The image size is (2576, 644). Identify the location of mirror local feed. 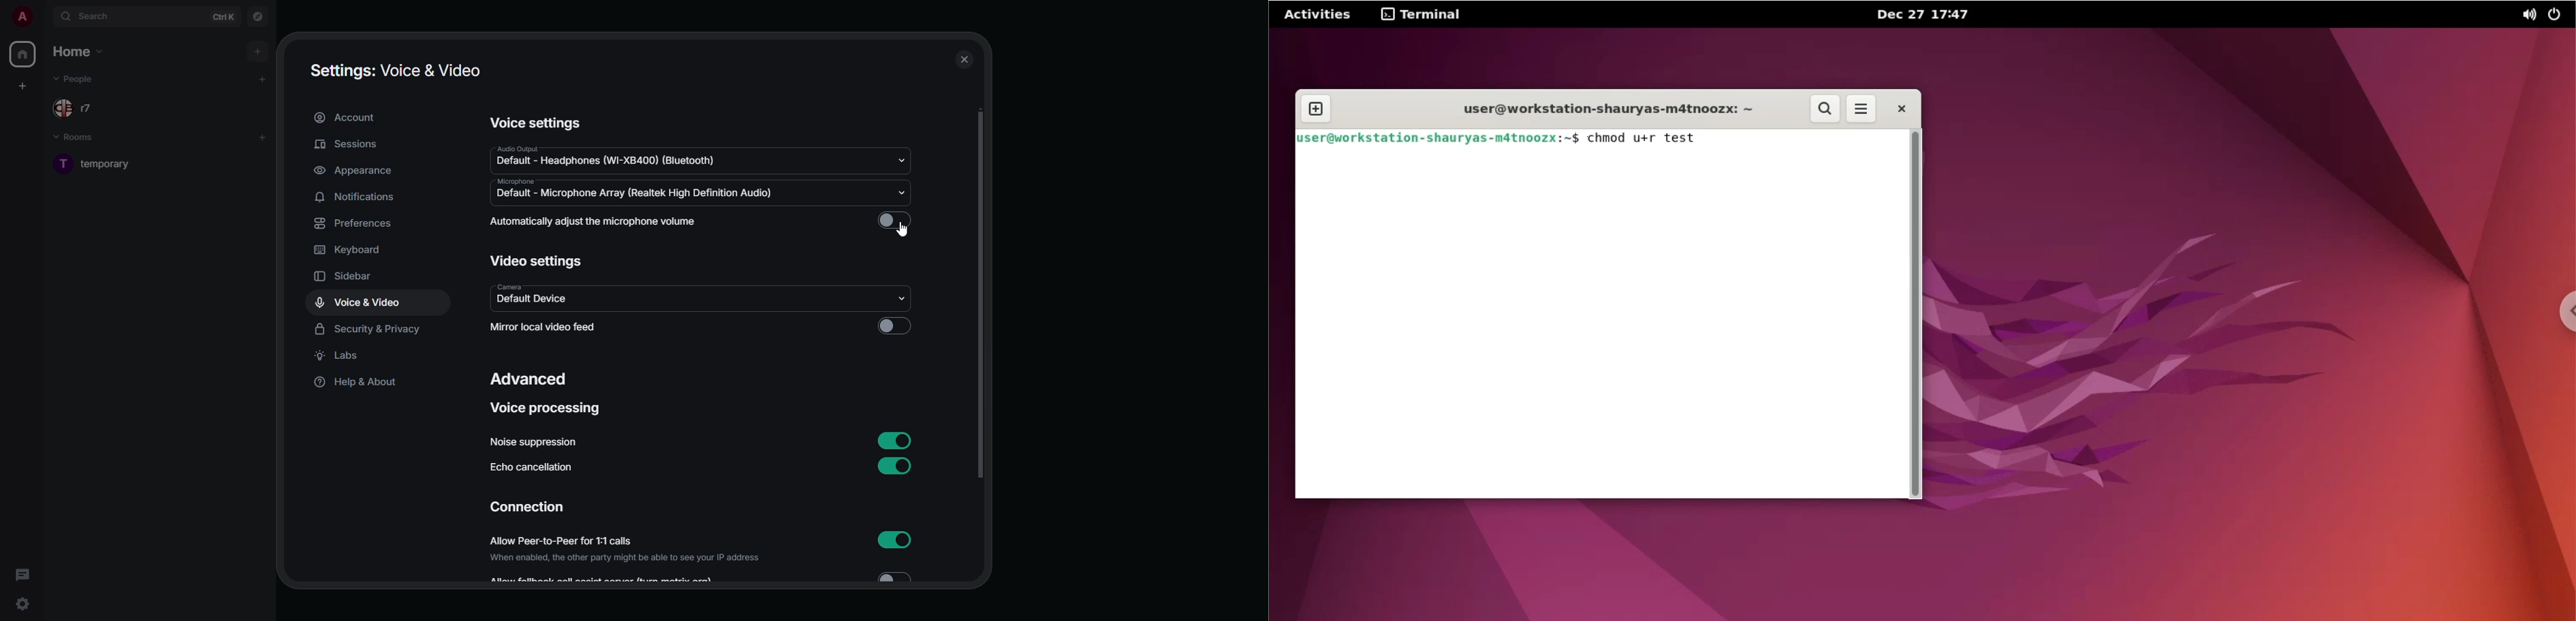
(543, 325).